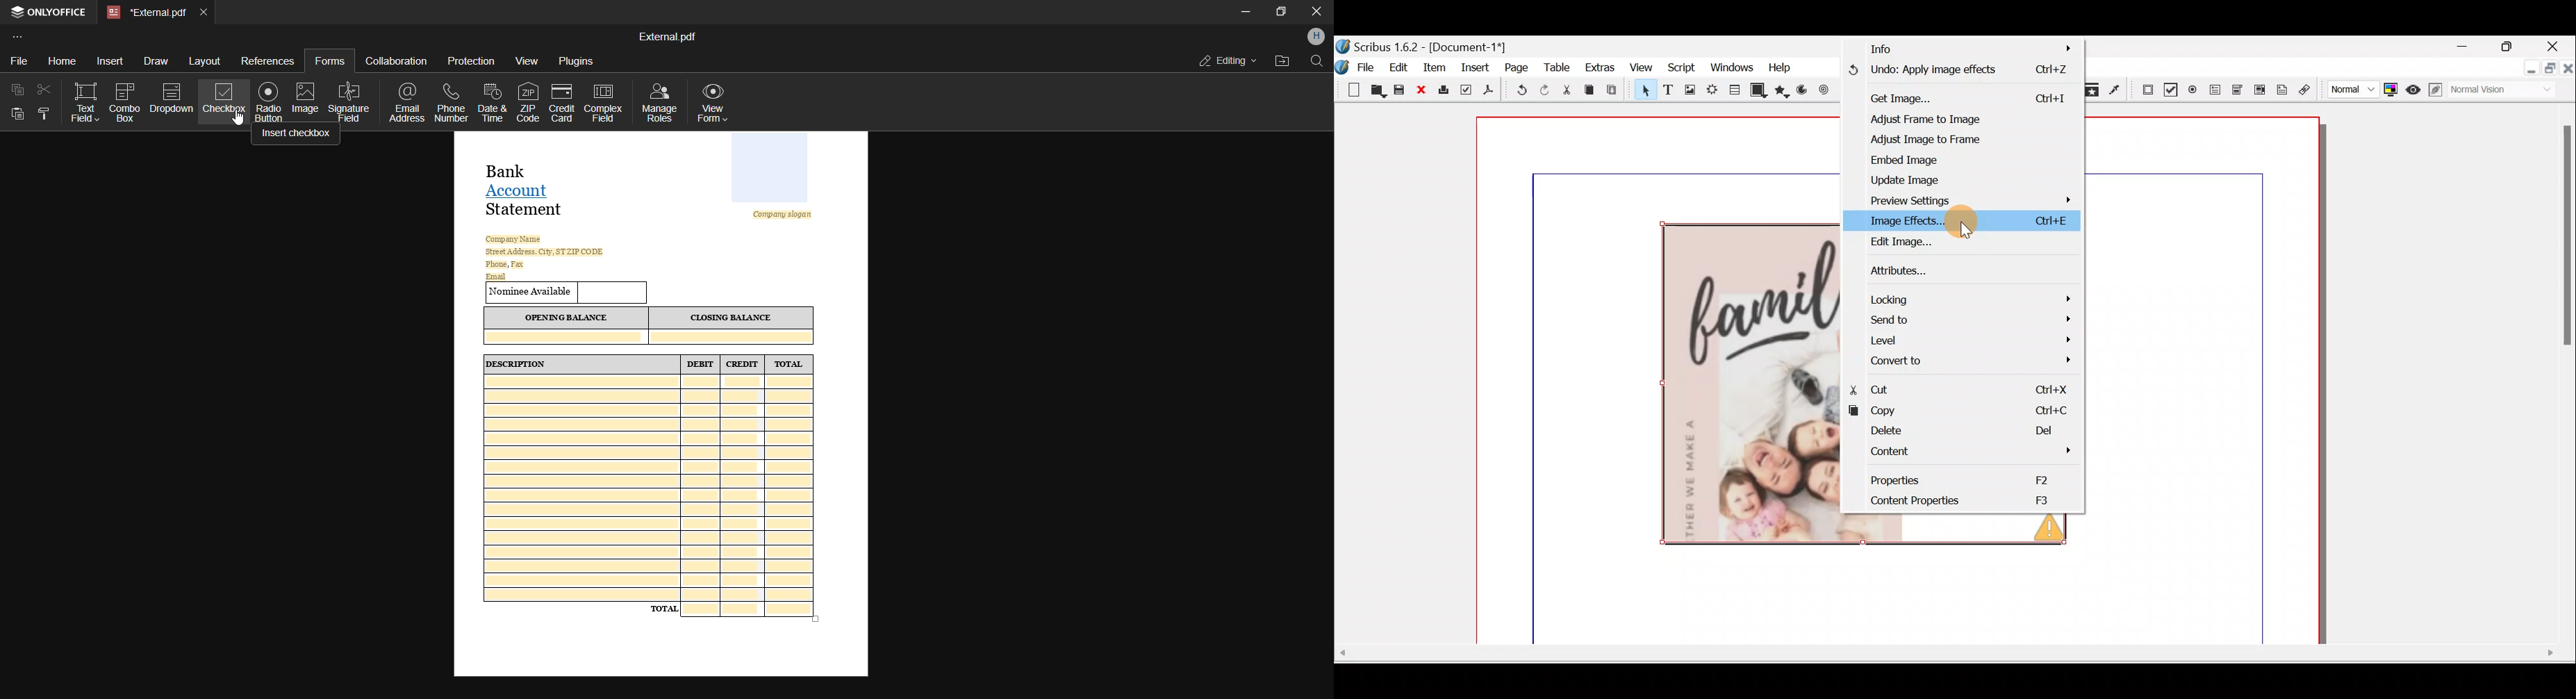 Image resolution: width=2576 pixels, height=700 pixels. Describe the element at coordinates (329, 60) in the screenshot. I see `forms` at that location.